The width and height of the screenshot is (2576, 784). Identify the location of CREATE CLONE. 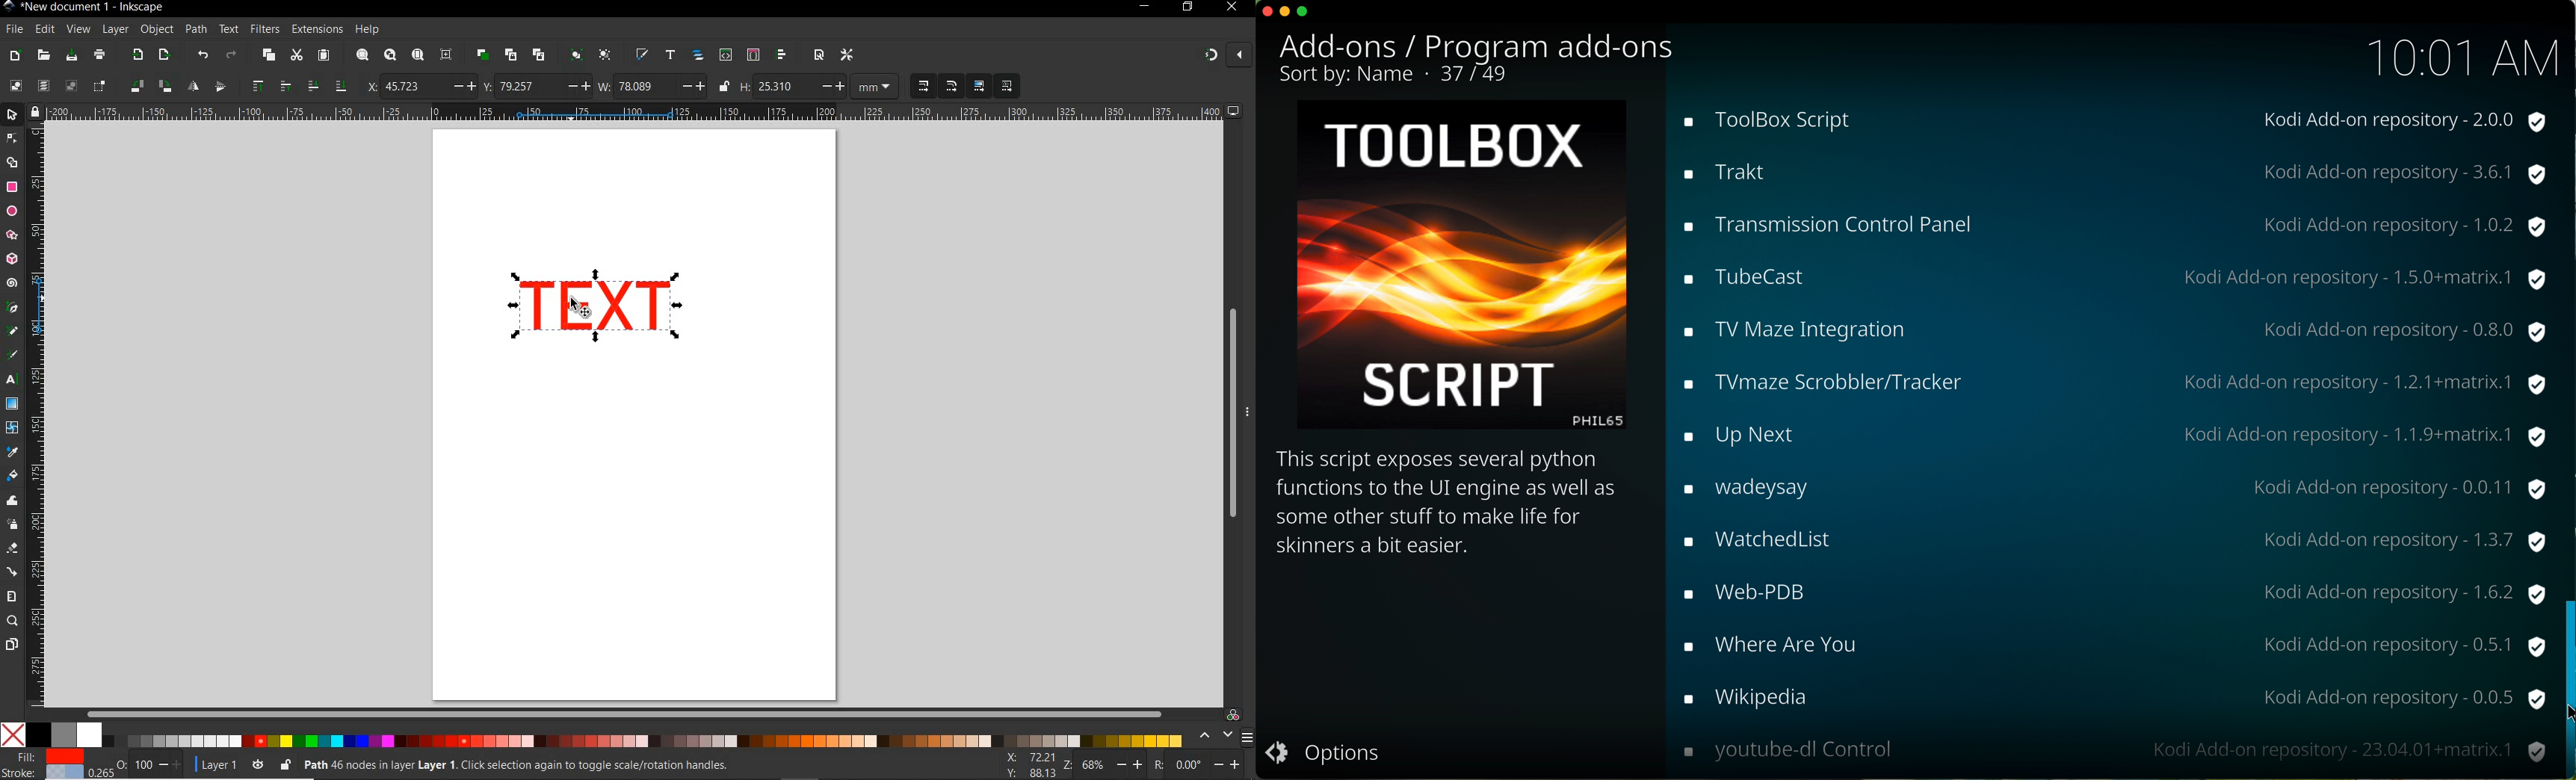
(510, 54).